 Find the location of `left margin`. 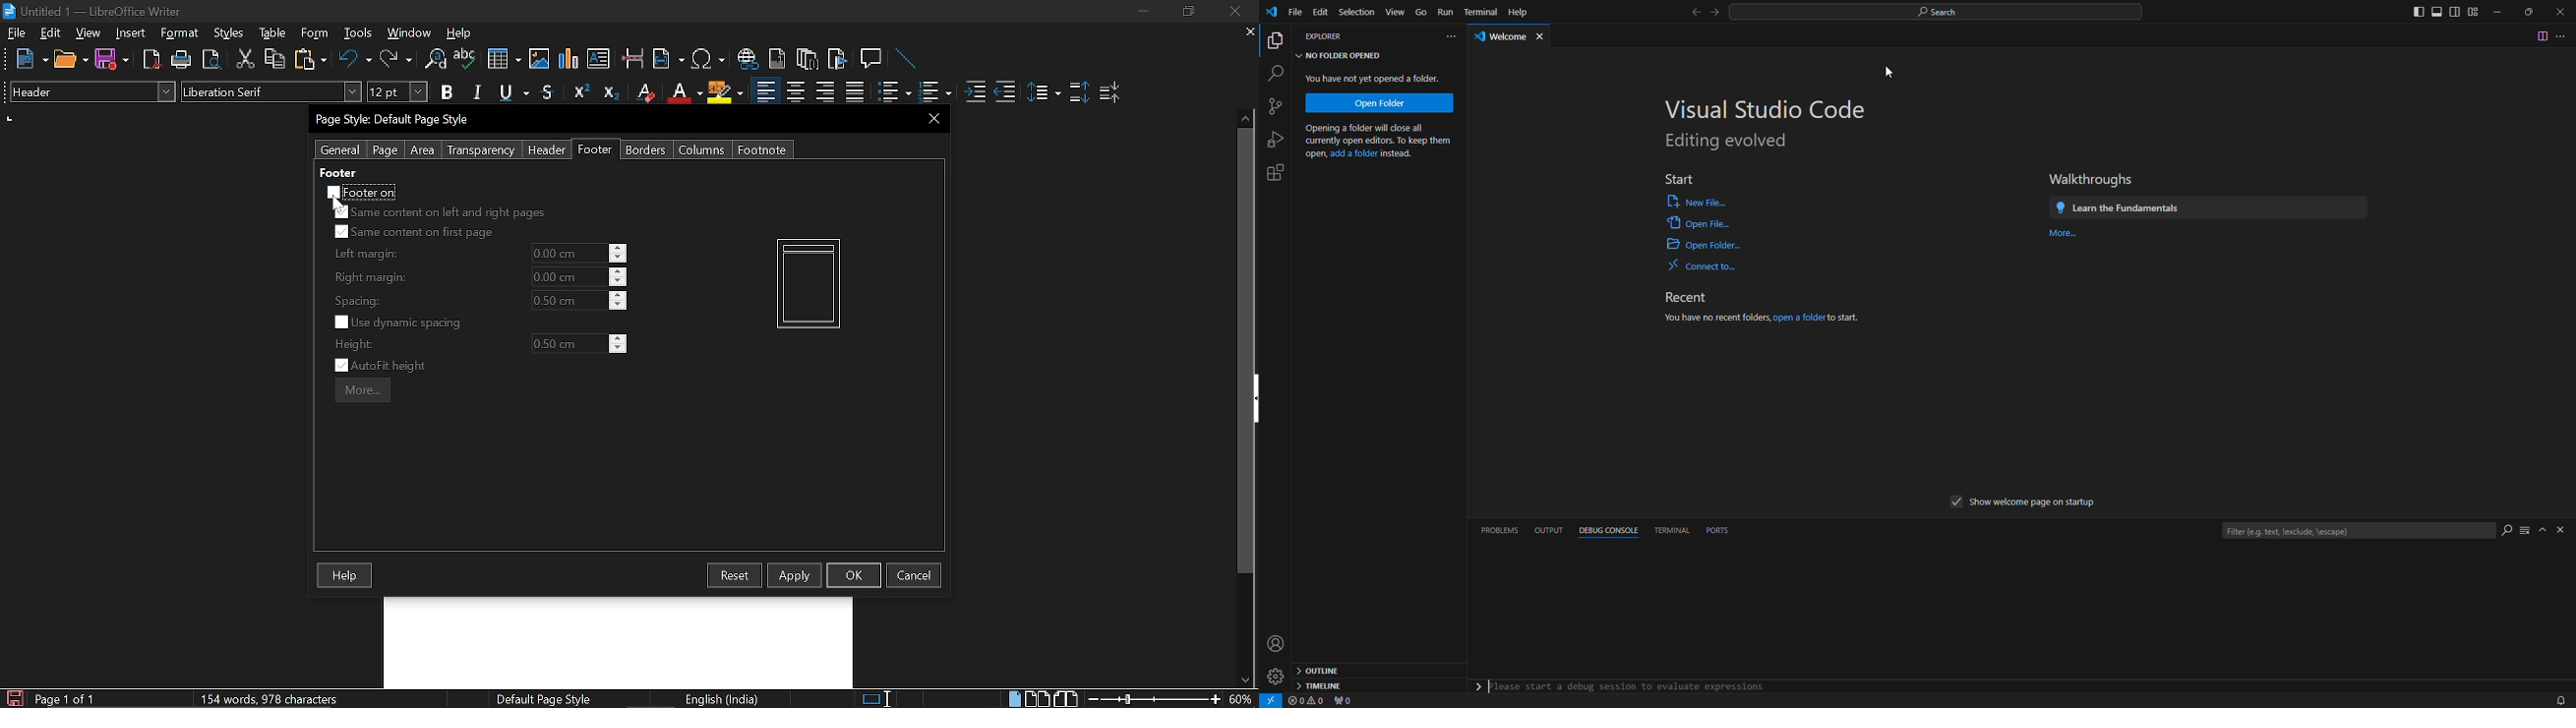

left margin is located at coordinates (364, 255).